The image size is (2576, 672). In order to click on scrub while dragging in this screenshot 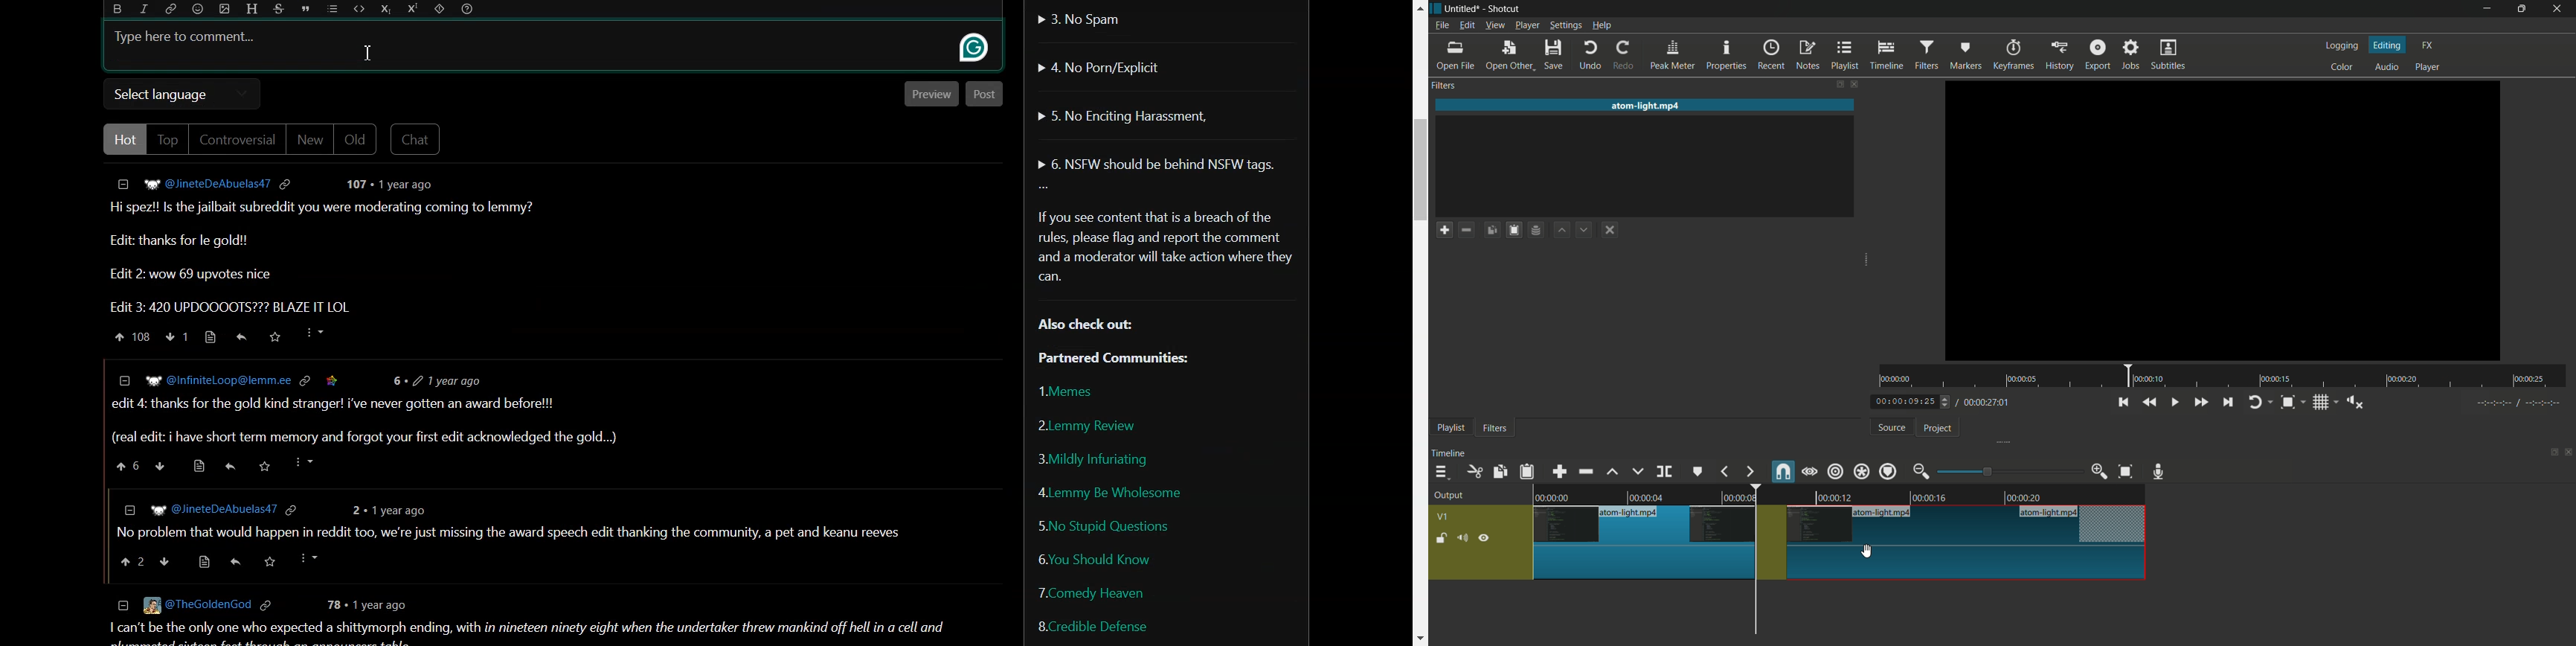, I will do `click(1810, 471)`.